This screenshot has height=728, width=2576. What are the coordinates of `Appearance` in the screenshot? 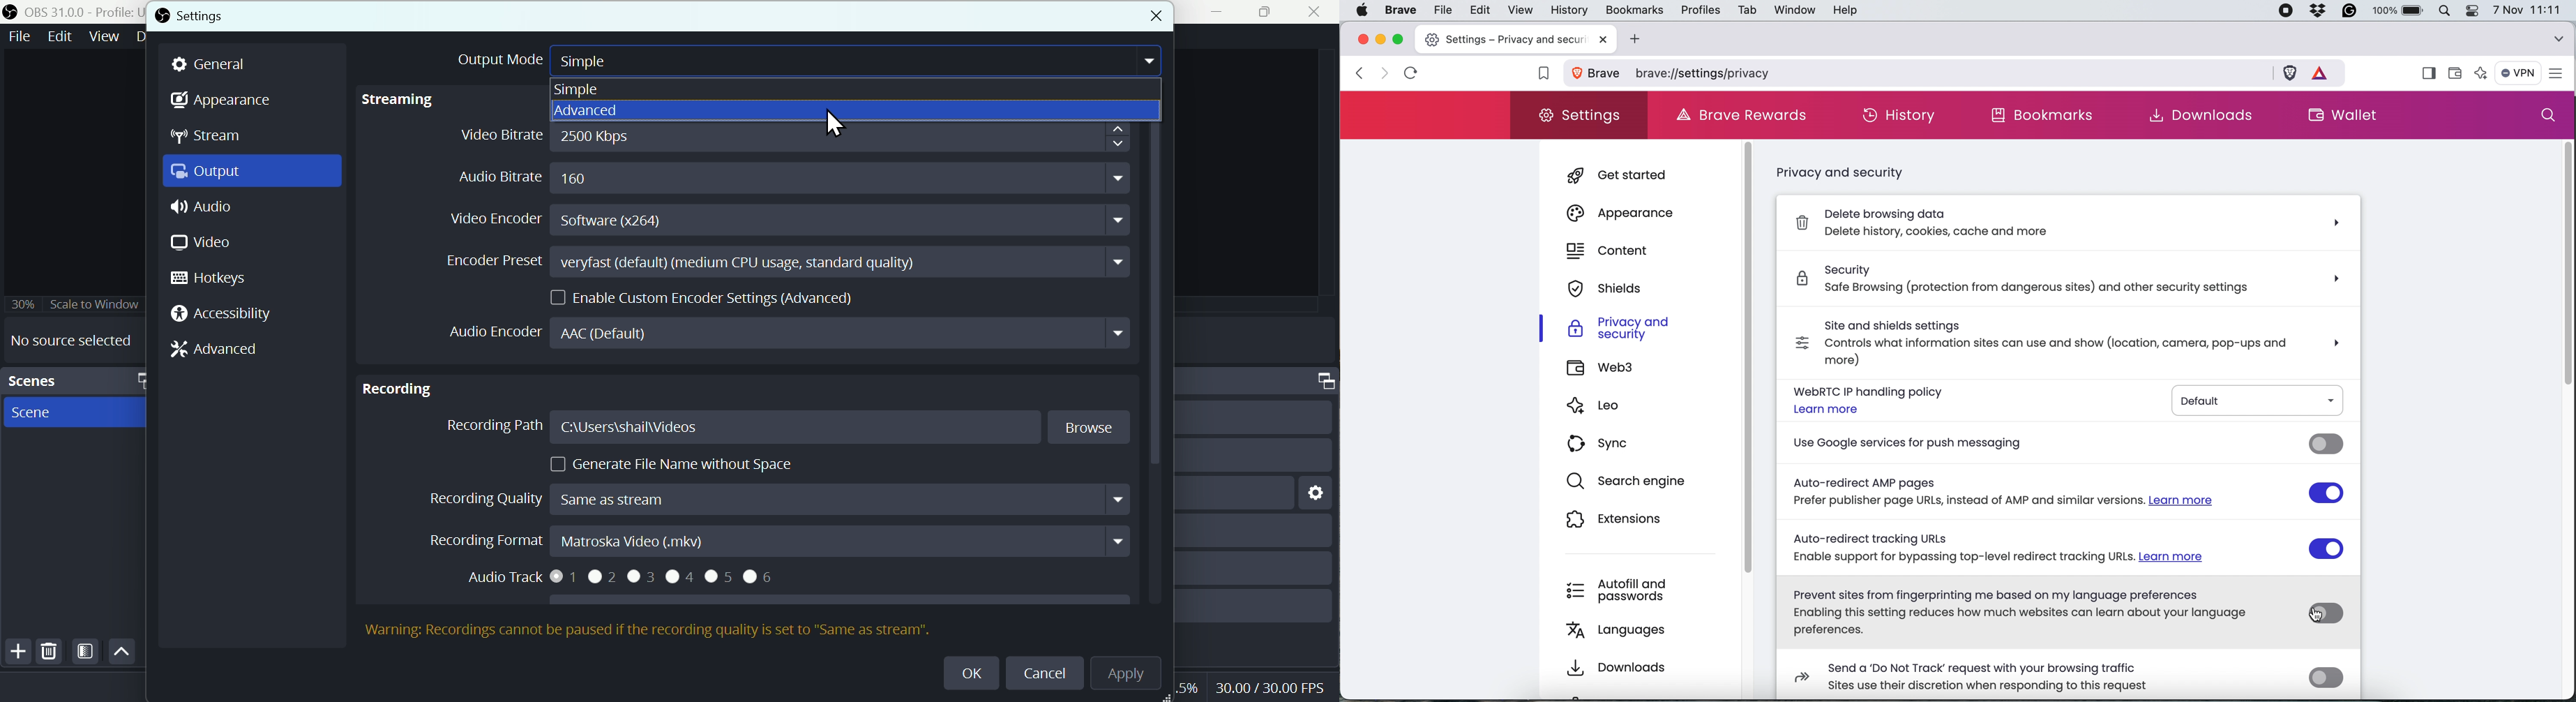 It's located at (224, 99).